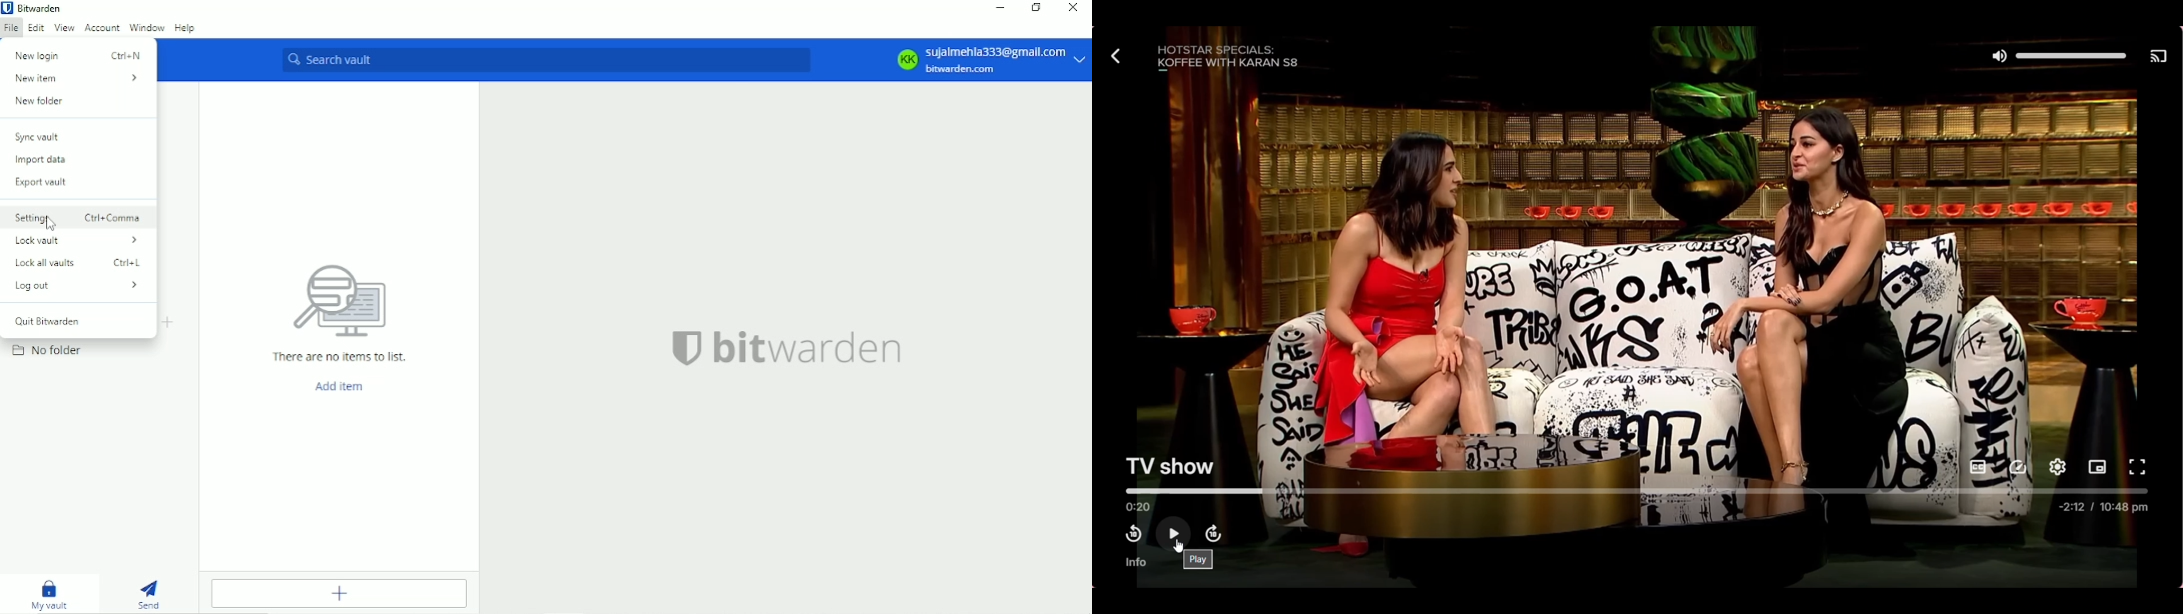 The width and height of the screenshot is (2184, 616). What do you see at coordinates (11, 28) in the screenshot?
I see `File` at bounding box center [11, 28].